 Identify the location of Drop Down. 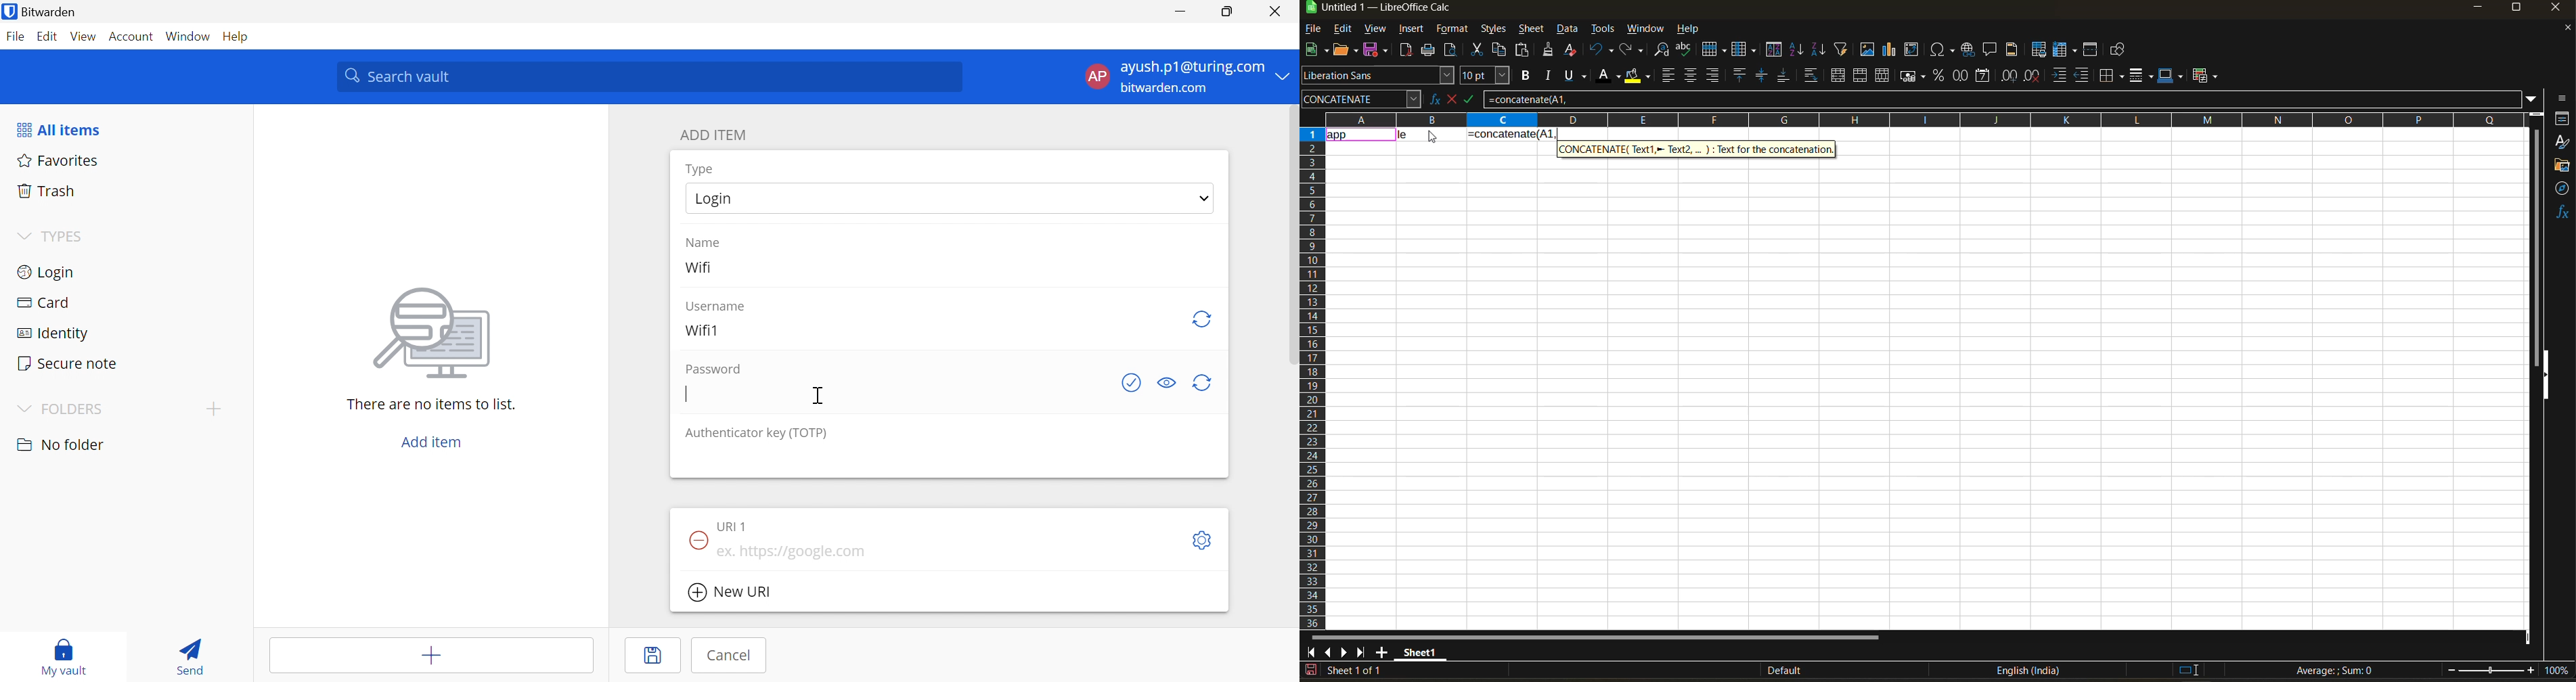
(1284, 75).